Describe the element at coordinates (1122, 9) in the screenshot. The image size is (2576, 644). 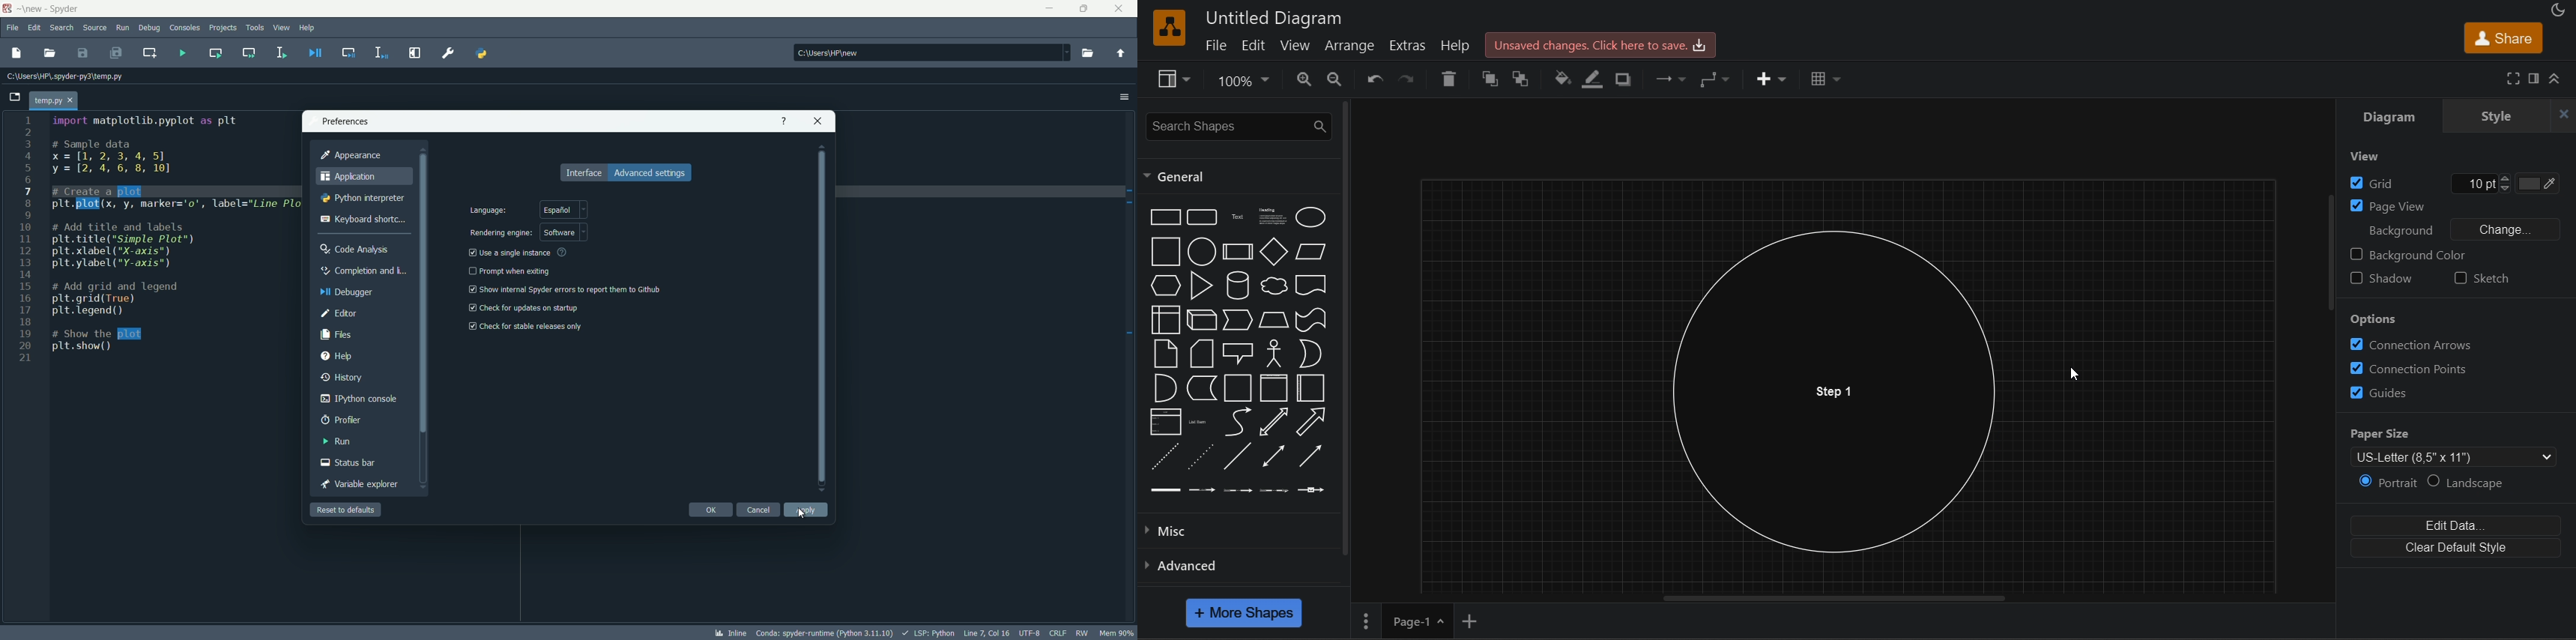
I see `close app` at that location.